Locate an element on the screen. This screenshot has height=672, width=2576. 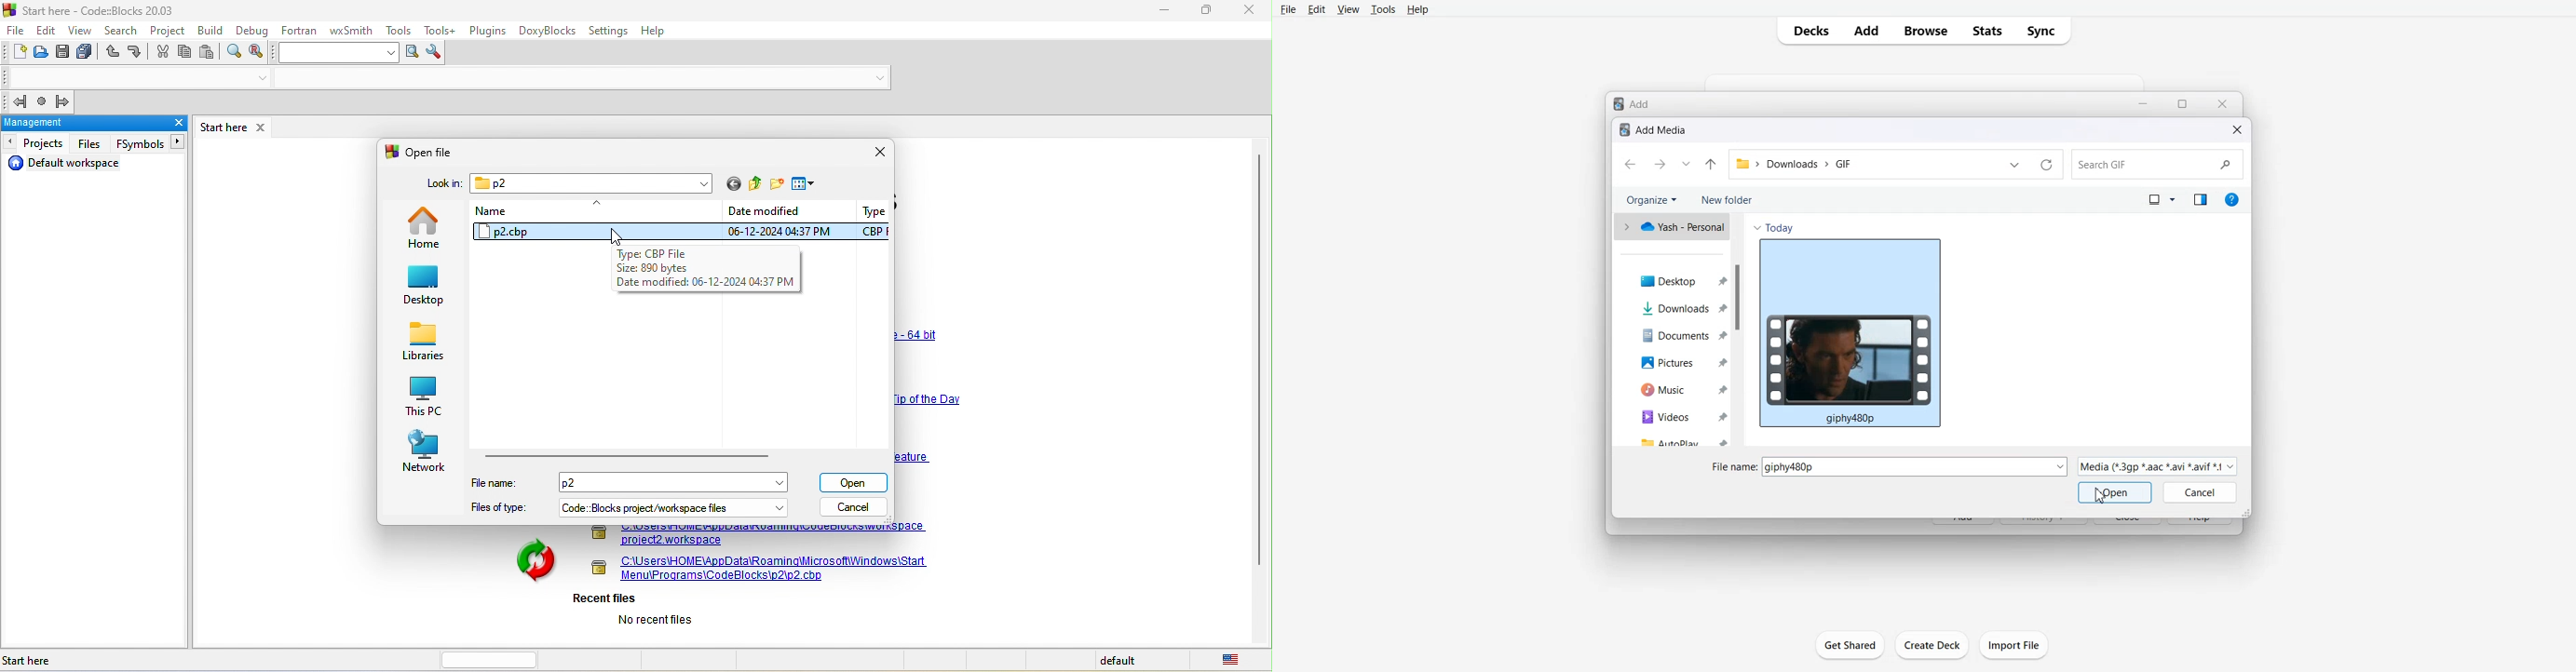
Organize is located at coordinates (1649, 200).